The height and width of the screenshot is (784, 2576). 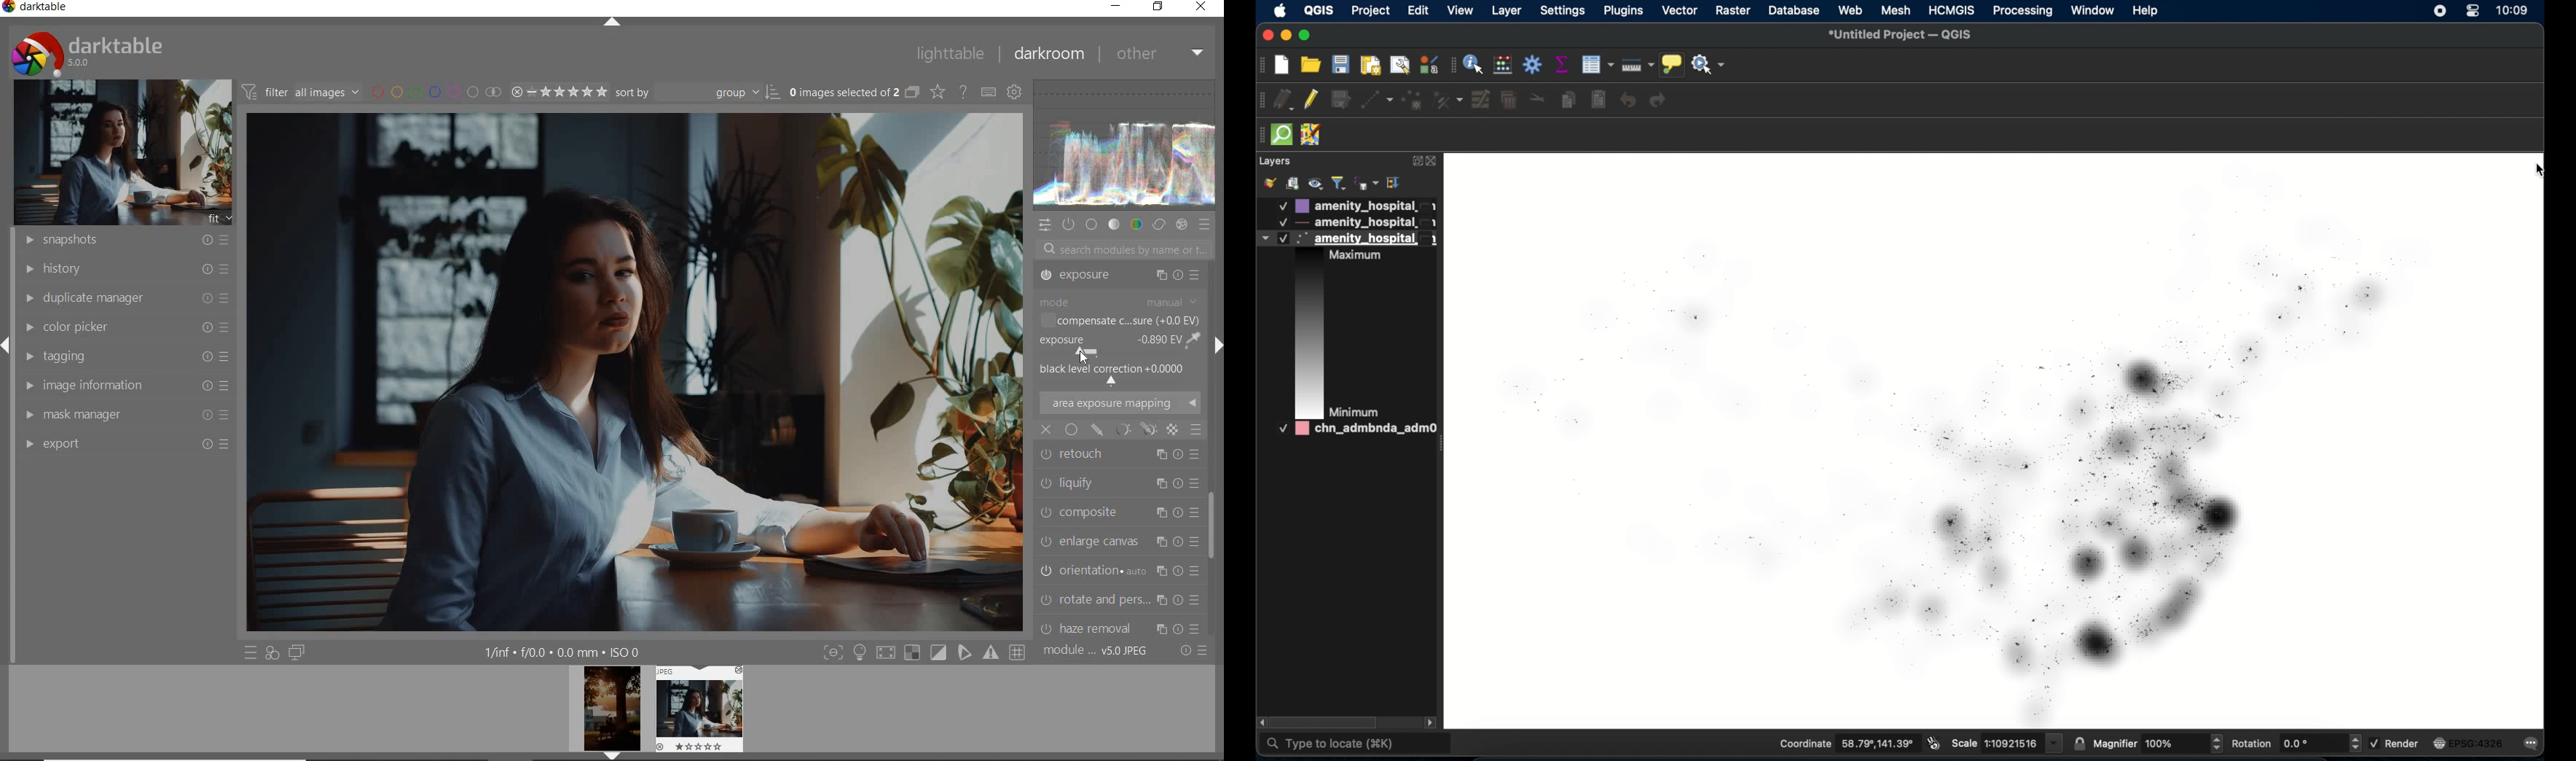 What do you see at coordinates (1371, 237) in the screenshot?
I see `layer 3` at bounding box center [1371, 237].